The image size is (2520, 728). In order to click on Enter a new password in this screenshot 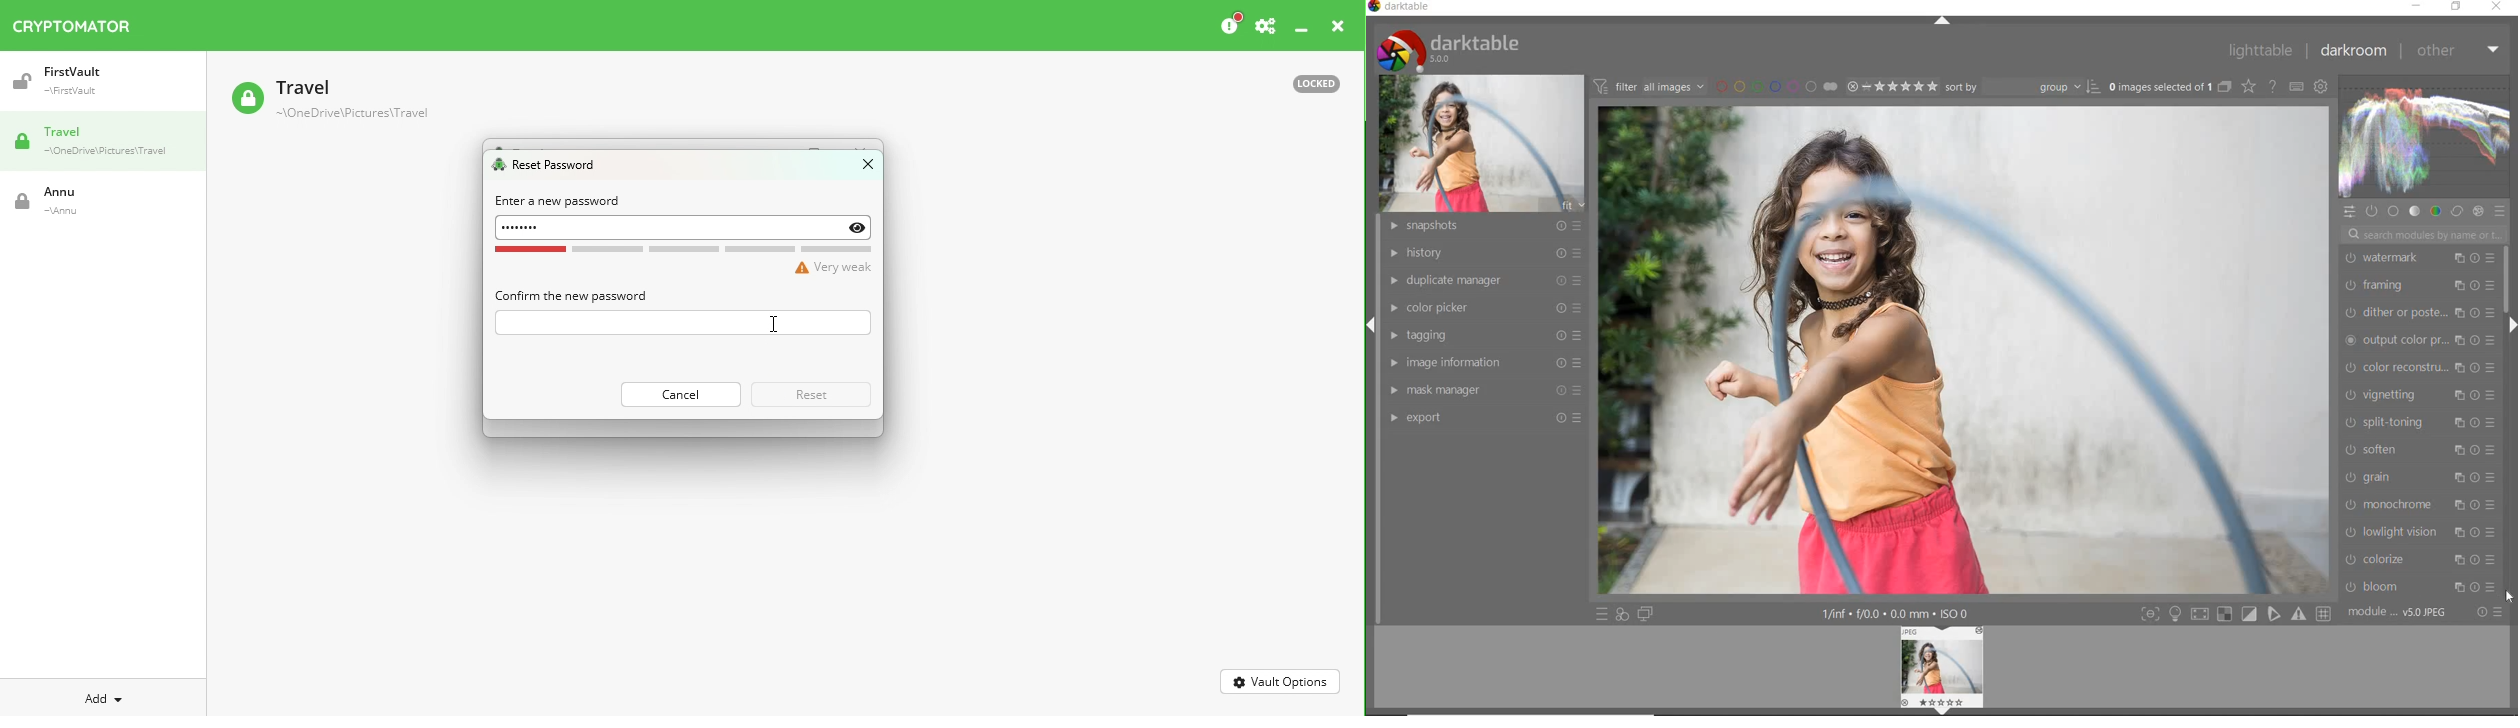, I will do `click(559, 201)`.